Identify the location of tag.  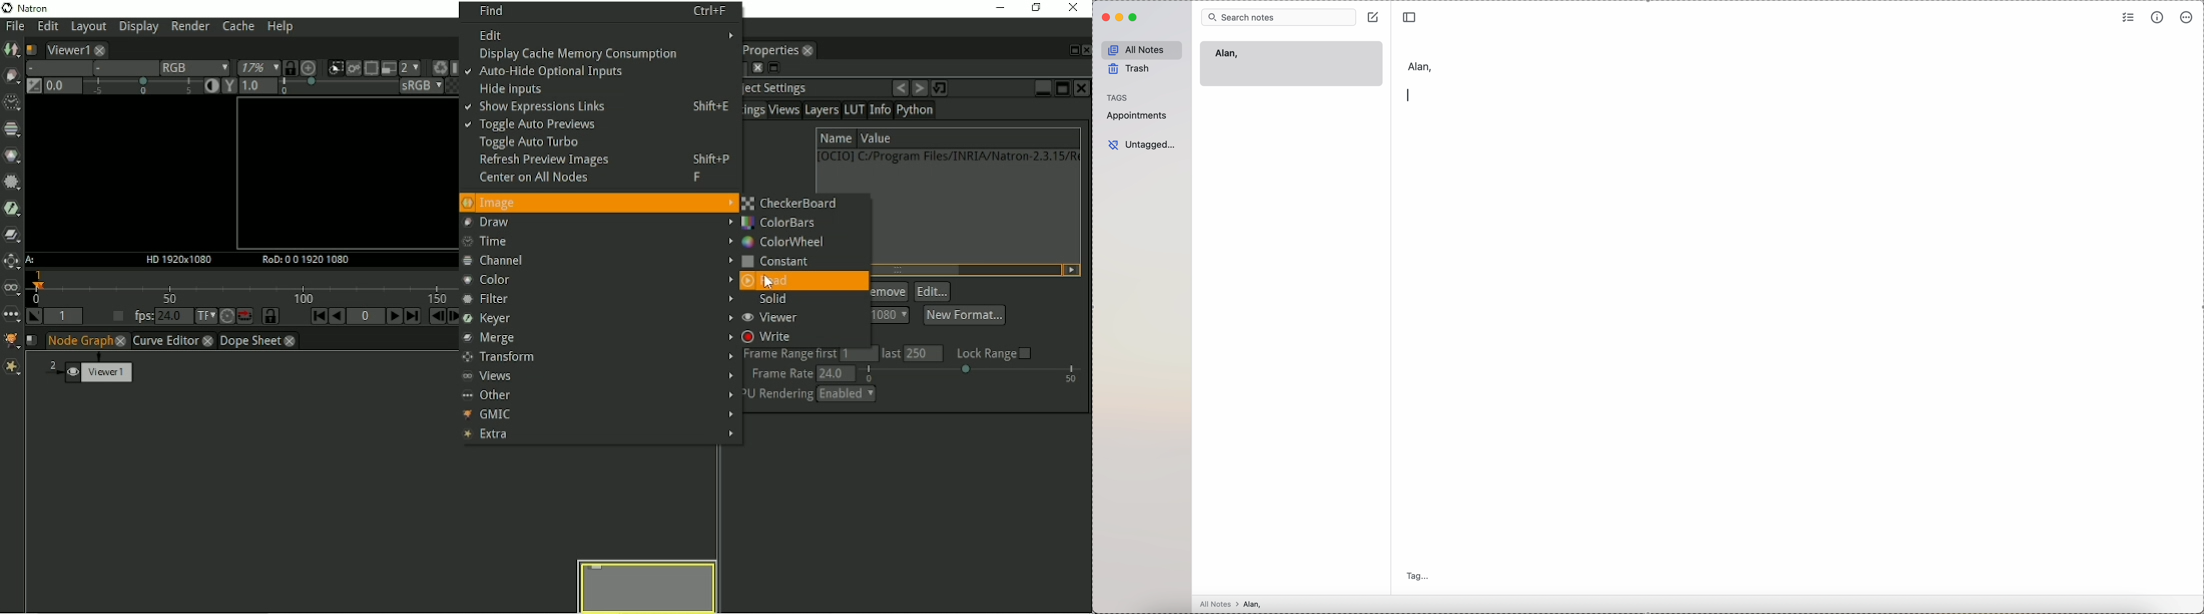
(1420, 577).